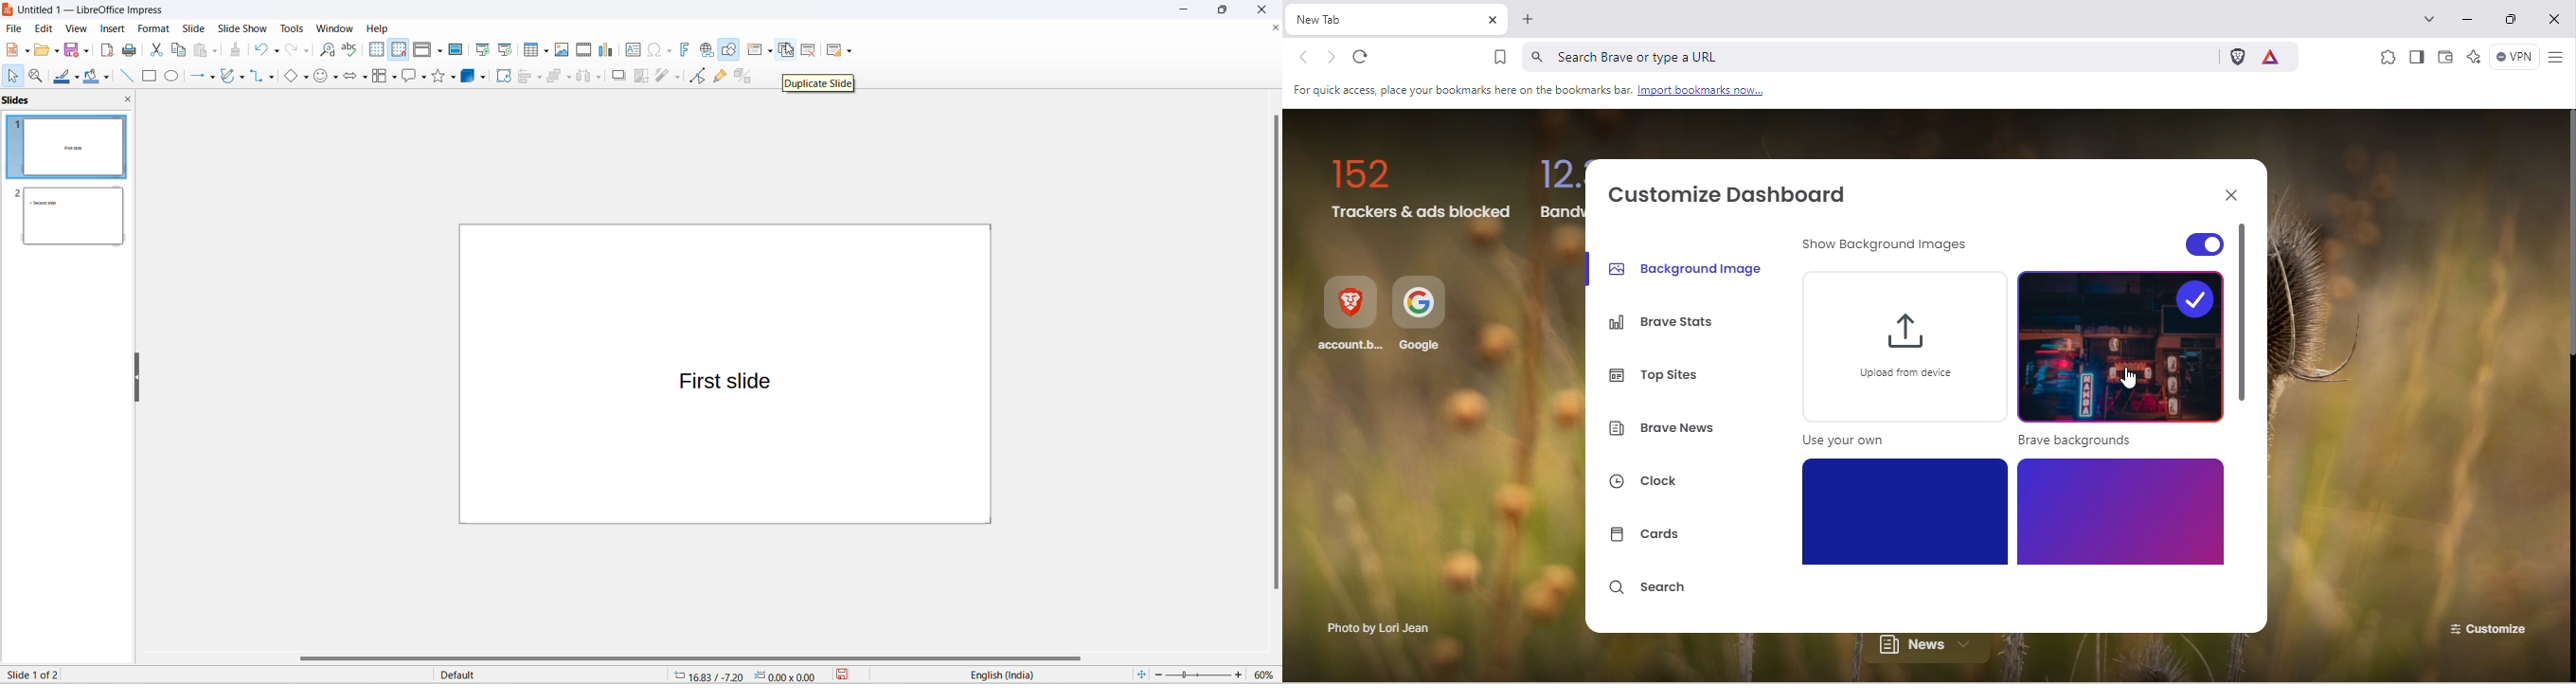 The width and height of the screenshot is (2576, 700). What do you see at coordinates (376, 49) in the screenshot?
I see `display grid` at bounding box center [376, 49].